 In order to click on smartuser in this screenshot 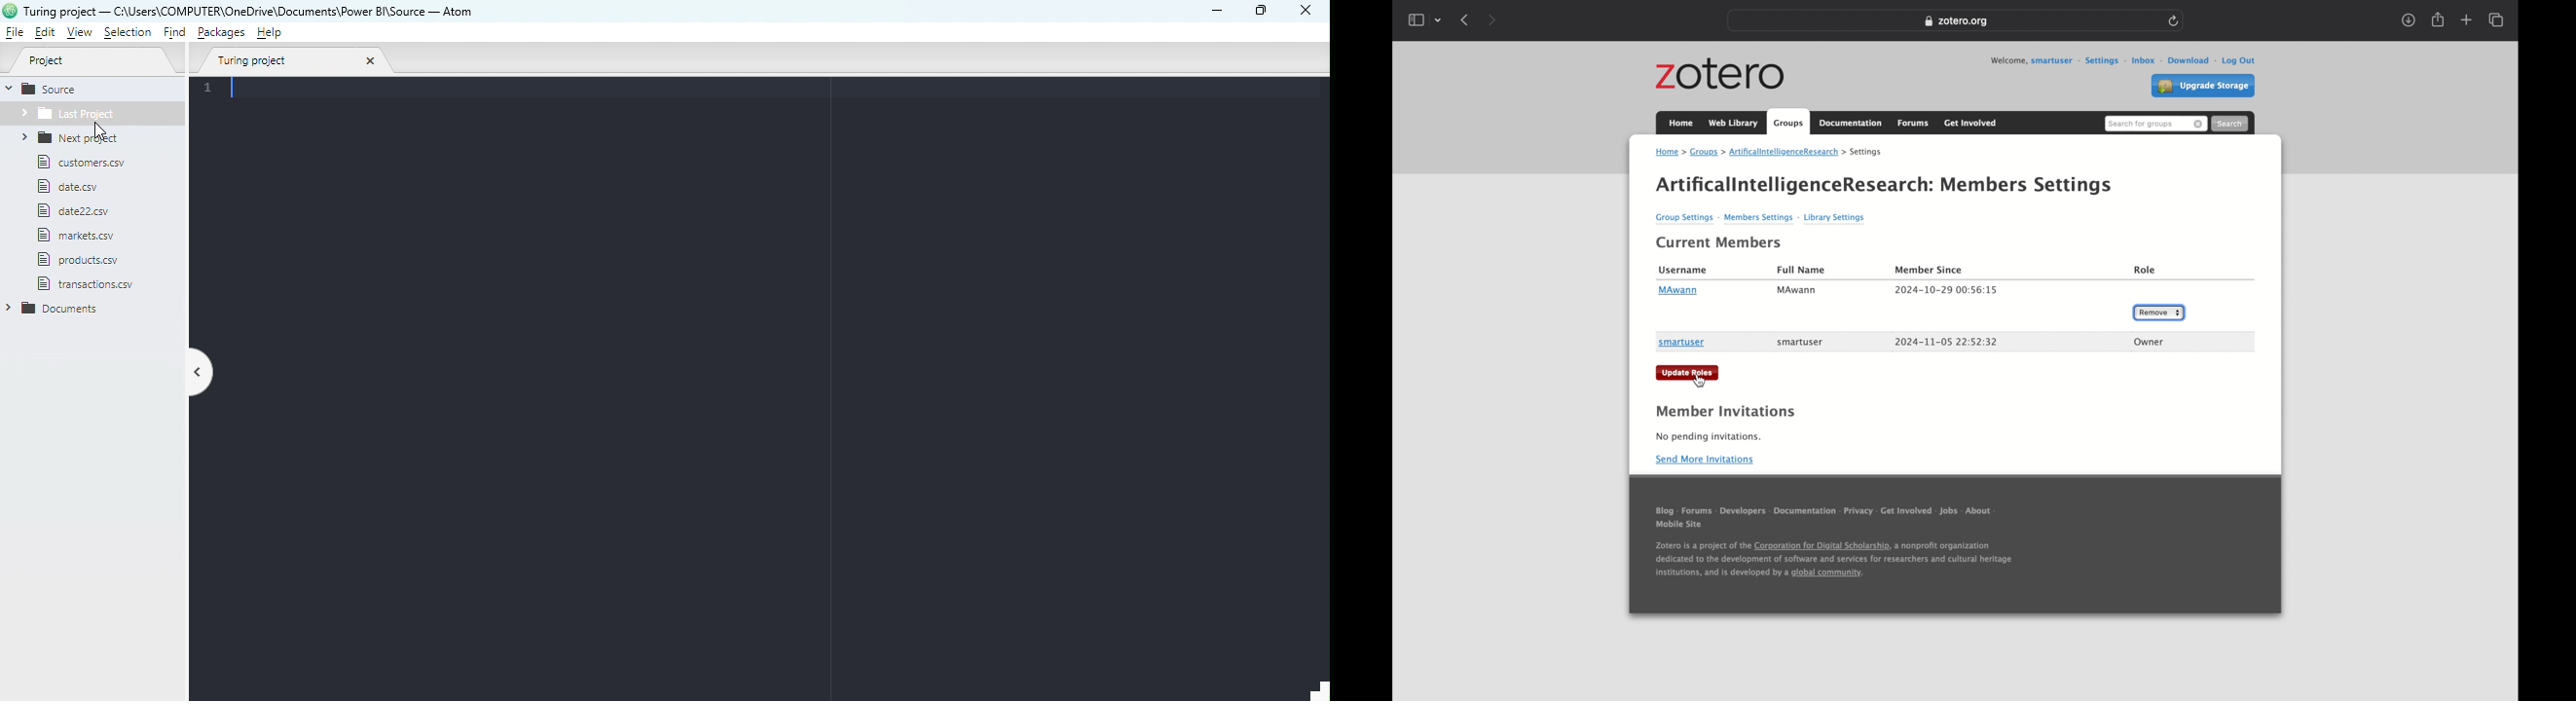, I will do `click(1682, 343)`.